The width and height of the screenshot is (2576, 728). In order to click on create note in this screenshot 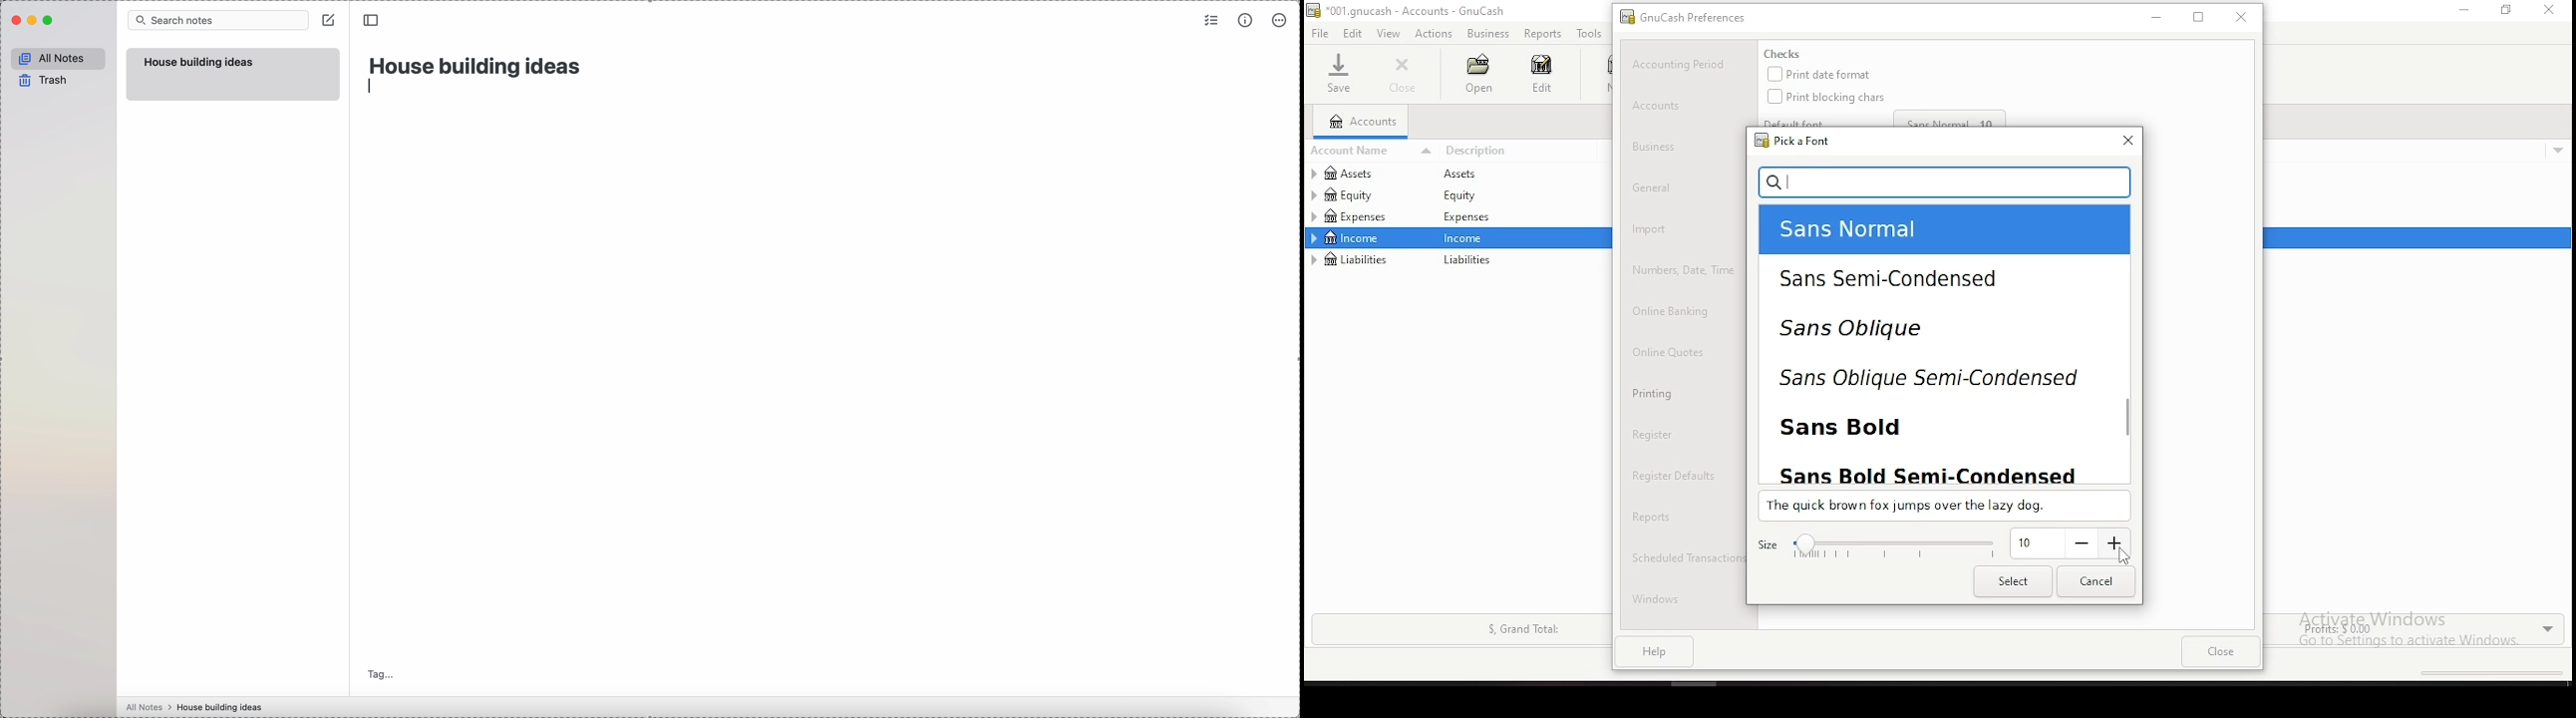, I will do `click(331, 23)`.